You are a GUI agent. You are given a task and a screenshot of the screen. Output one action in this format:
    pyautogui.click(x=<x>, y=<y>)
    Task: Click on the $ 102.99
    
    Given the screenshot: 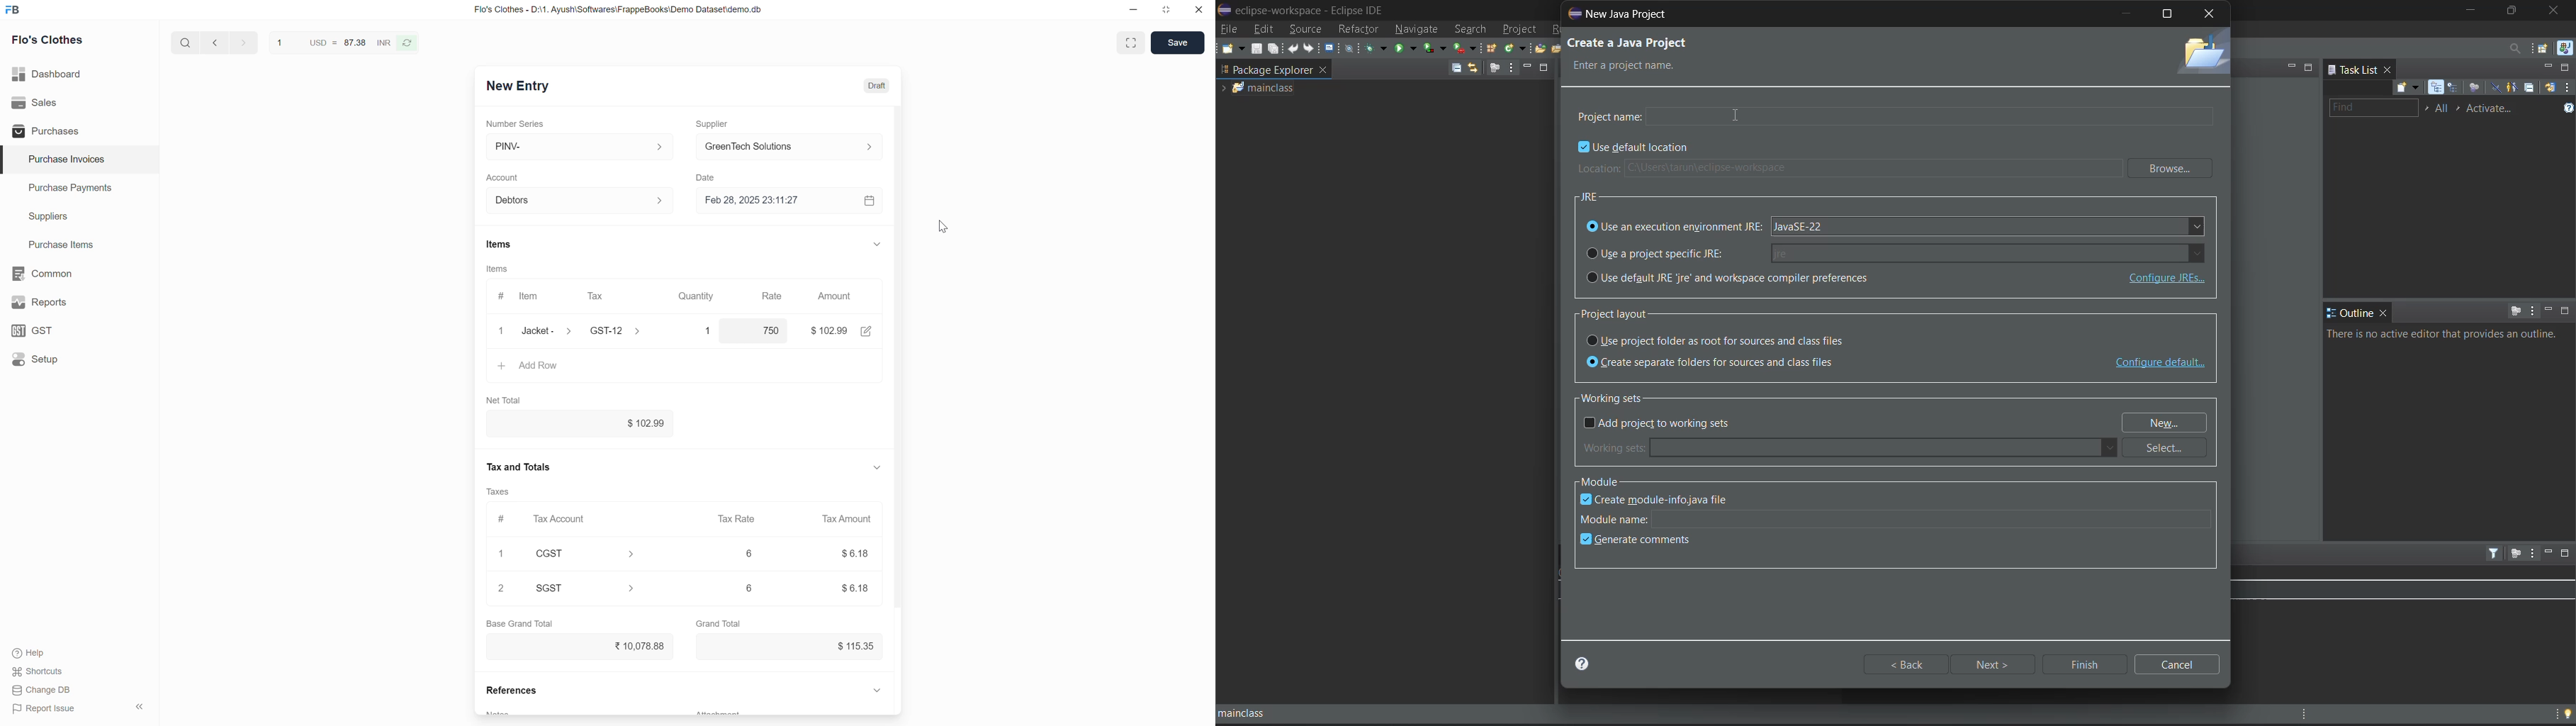 What is the action you would take?
    pyautogui.click(x=829, y=331)
    